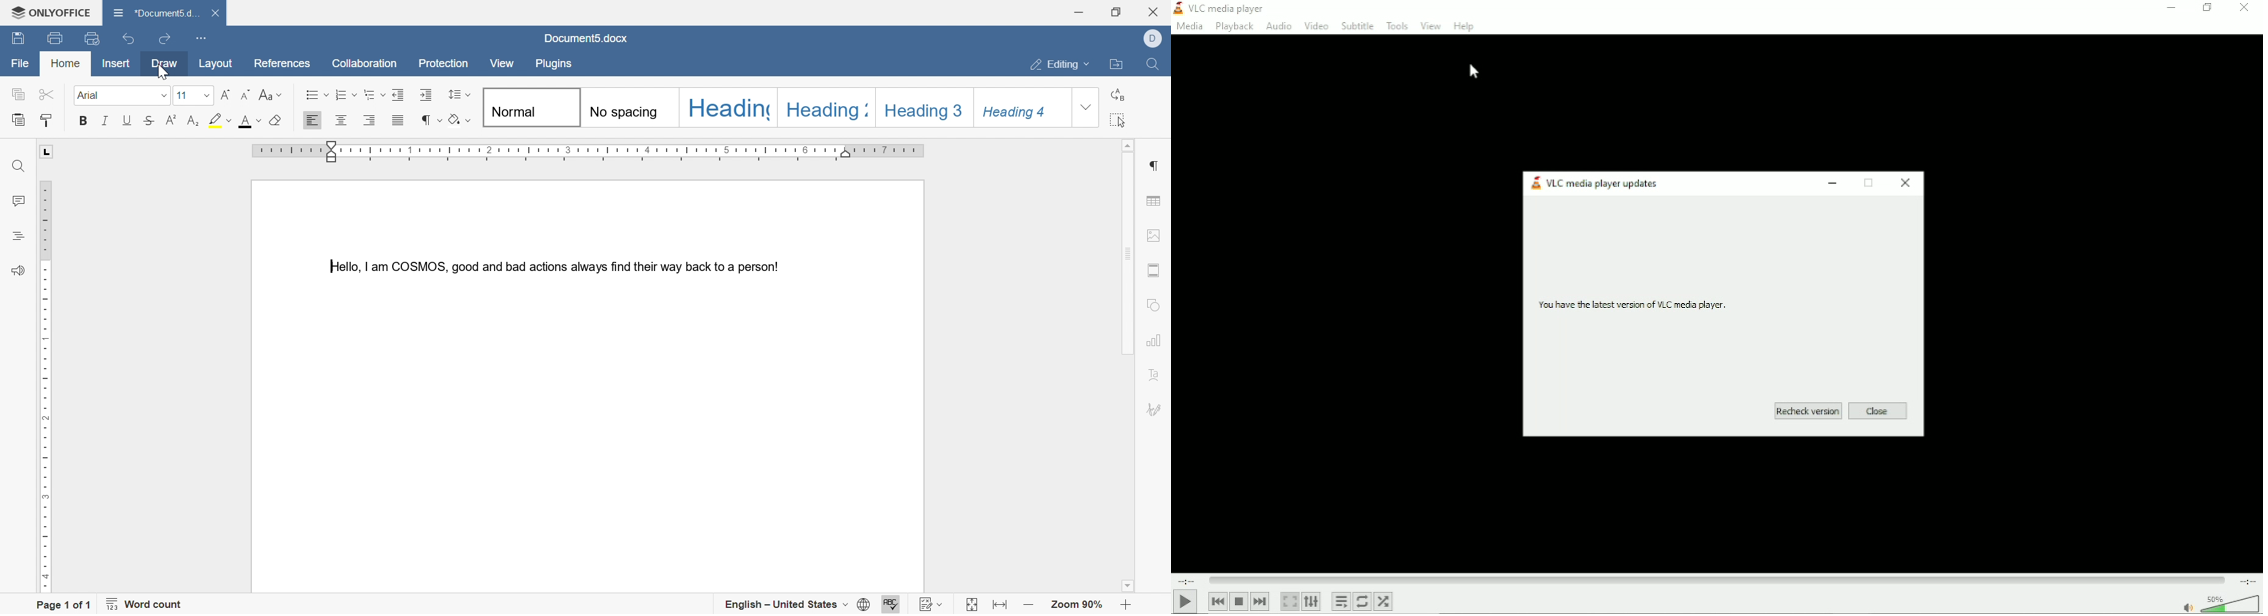  I want to click on *document5.docx, so click(156, 11).